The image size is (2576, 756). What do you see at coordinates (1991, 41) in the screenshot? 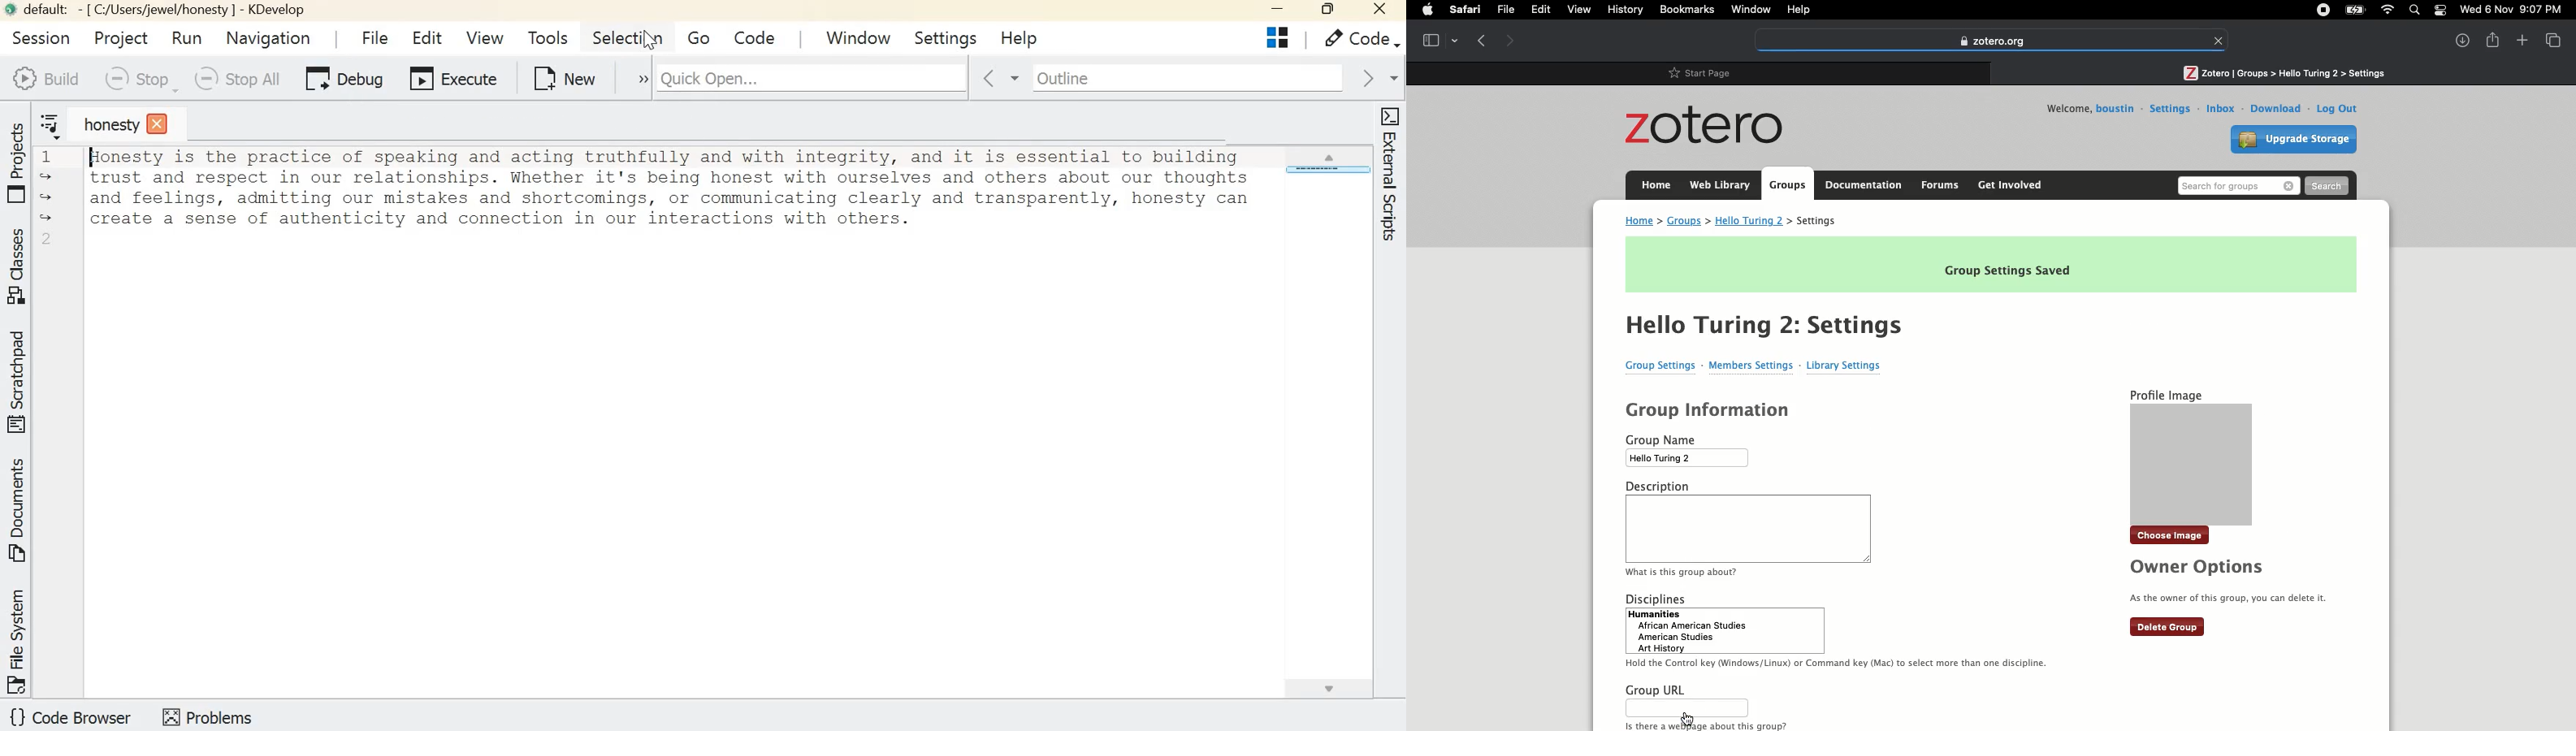
I see `Zotero` at bounding box center [1991, 41].